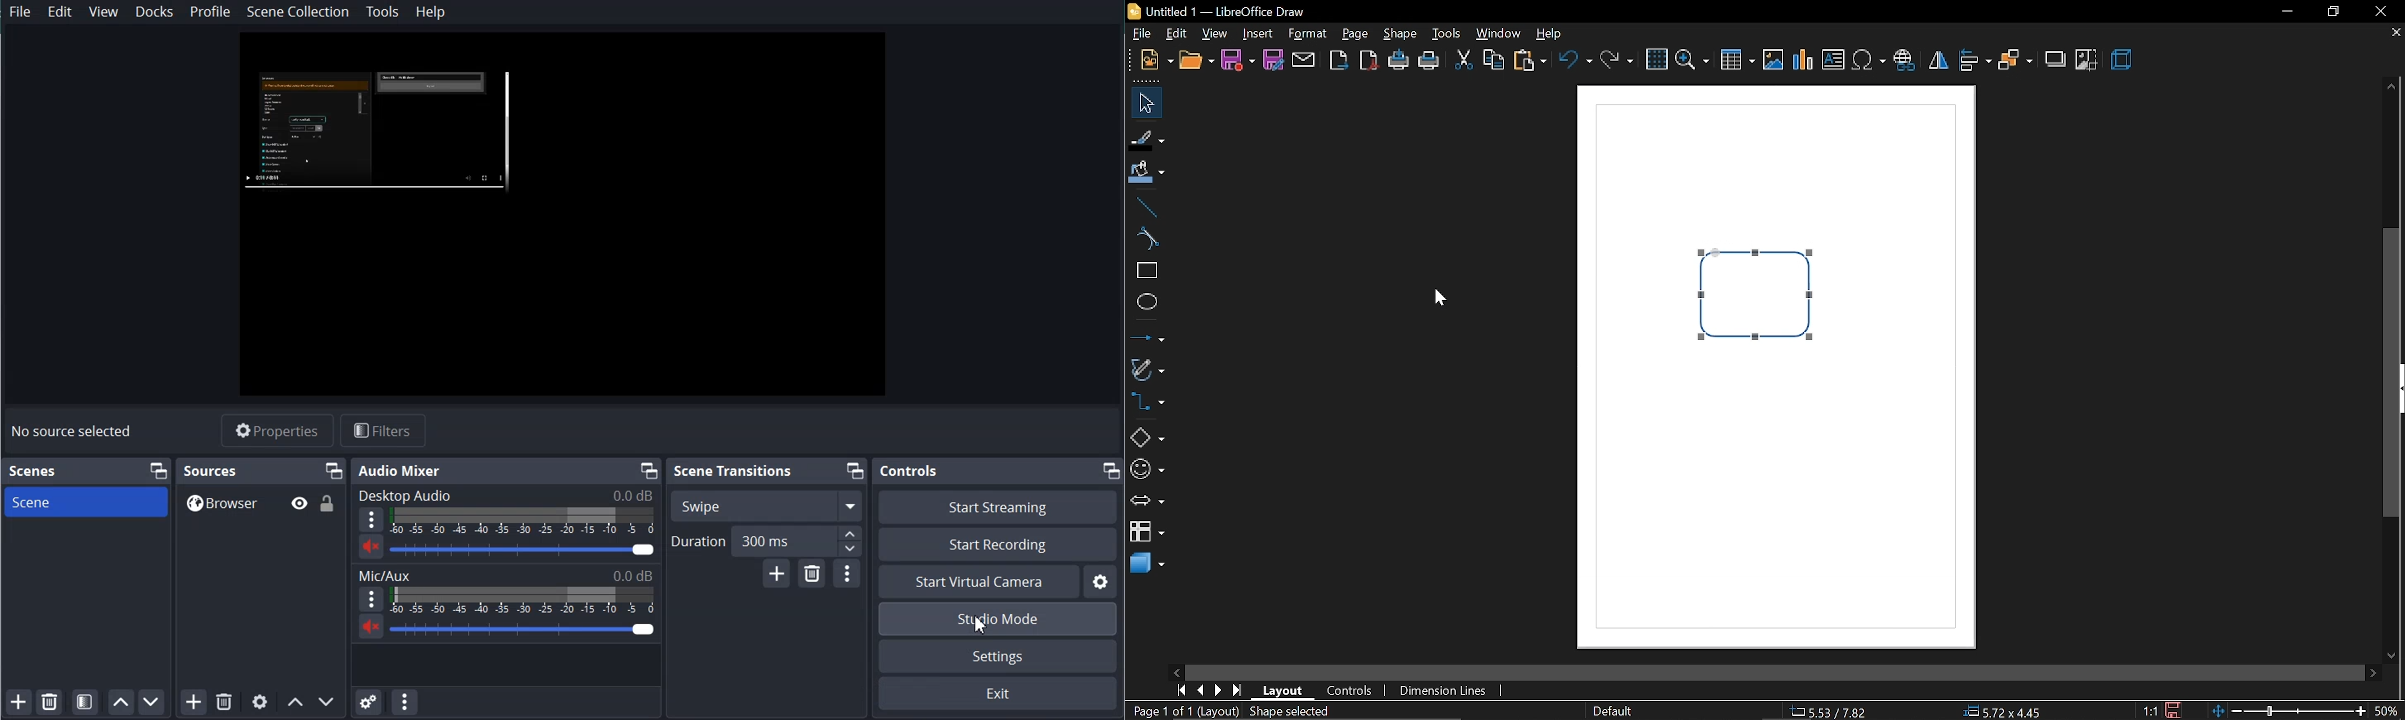 The height and width of the screenshot is (728, 2408). I want to click on file, so click(1157, 60).